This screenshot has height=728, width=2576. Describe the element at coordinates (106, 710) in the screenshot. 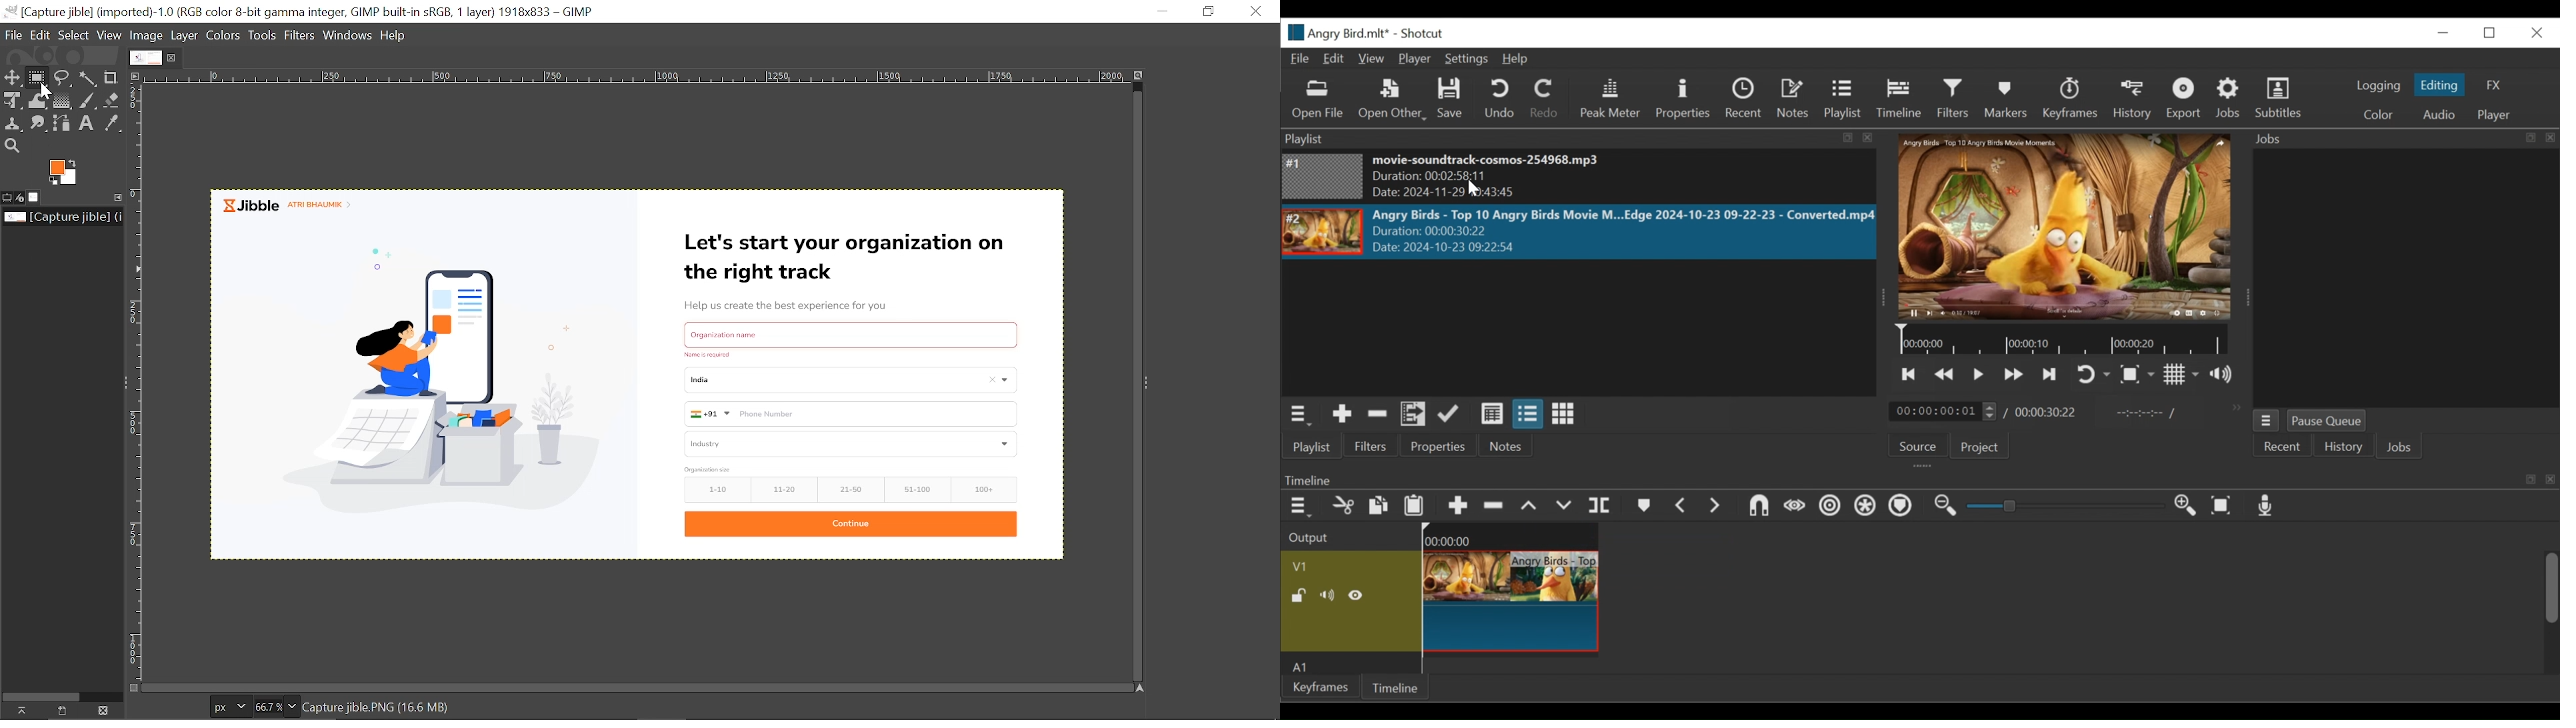

I see `Delete this image` at that location.